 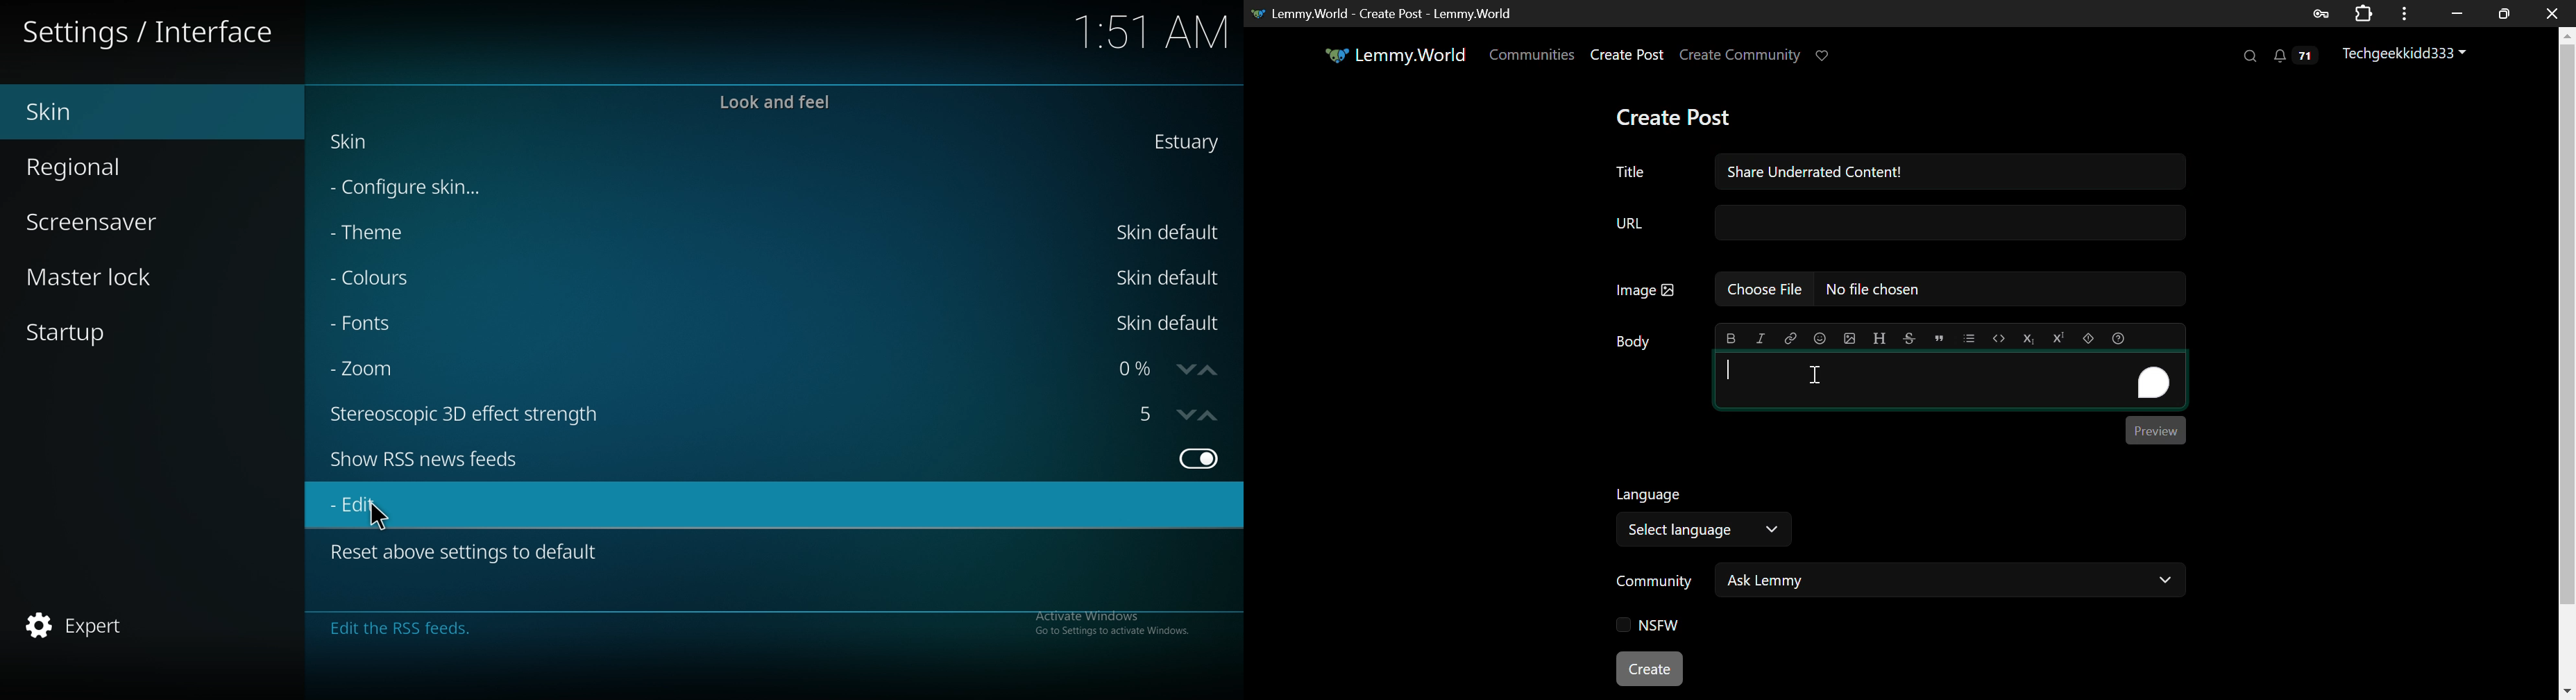 What do you see at coordinates (1149, 34) in the screenshot?
I see `1:51 AM` at bounding box center [1149, 34].